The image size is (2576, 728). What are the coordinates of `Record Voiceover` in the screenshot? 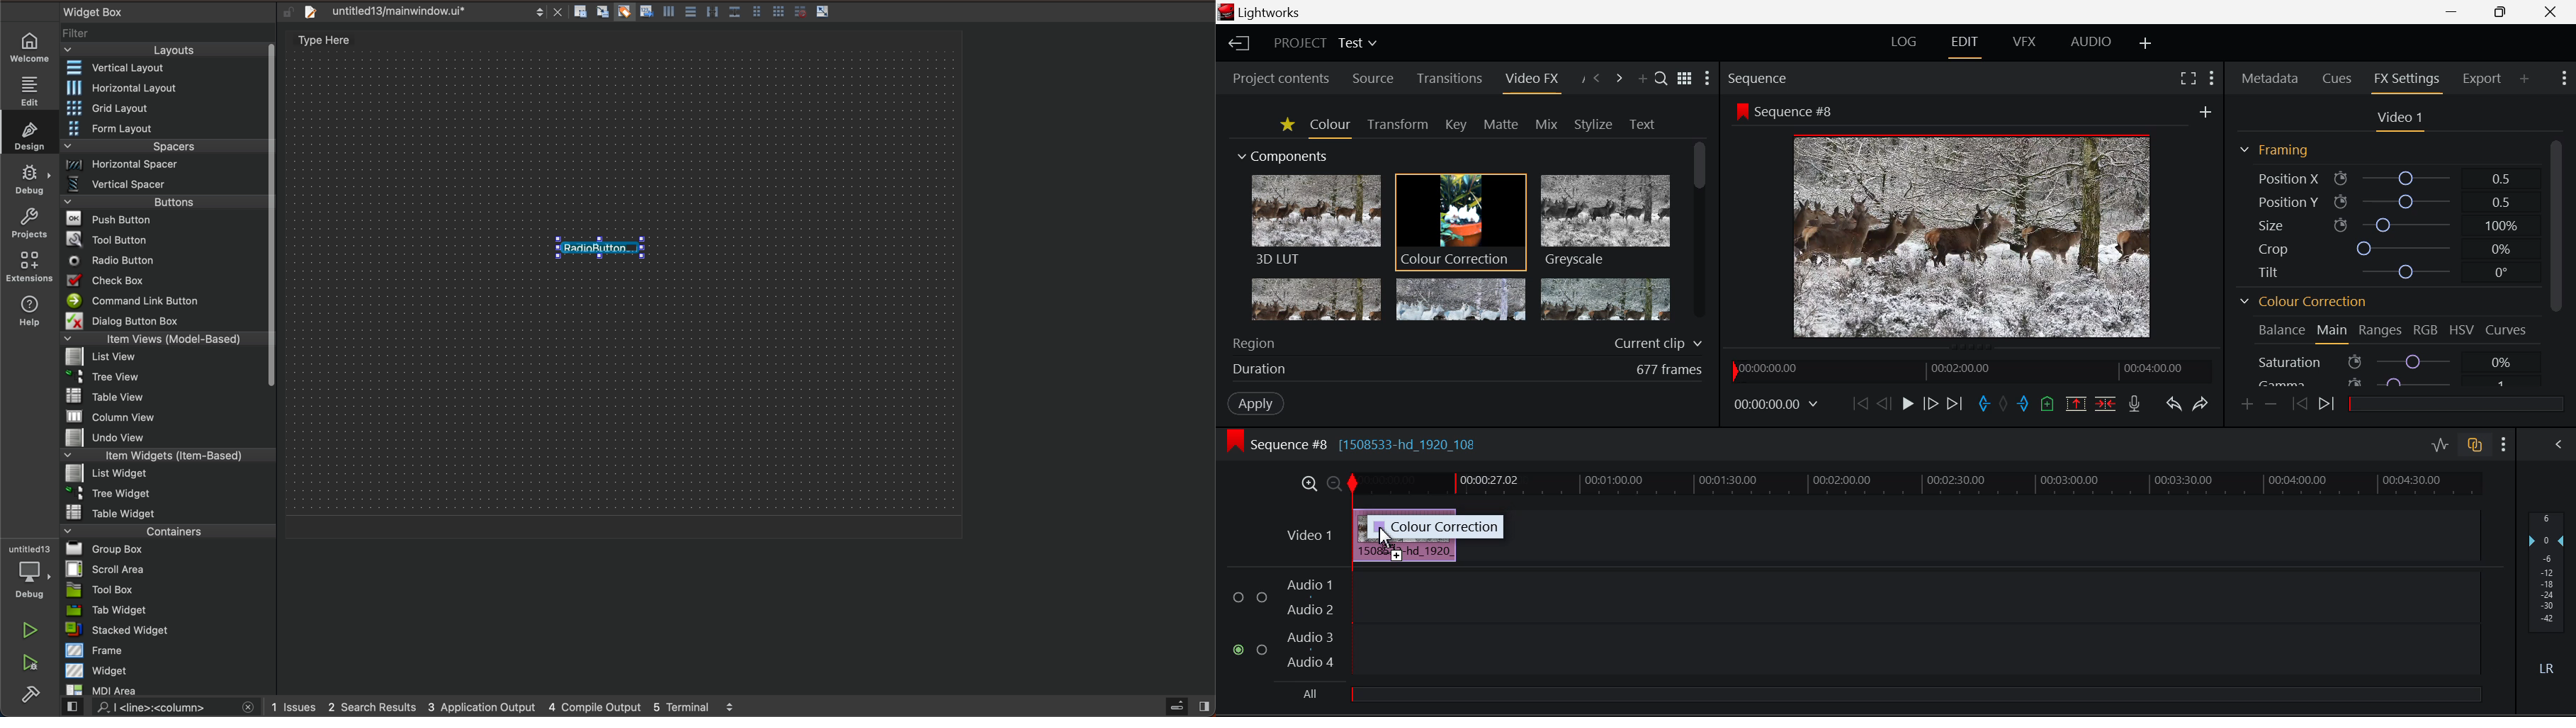 It's located at (2135, 404).